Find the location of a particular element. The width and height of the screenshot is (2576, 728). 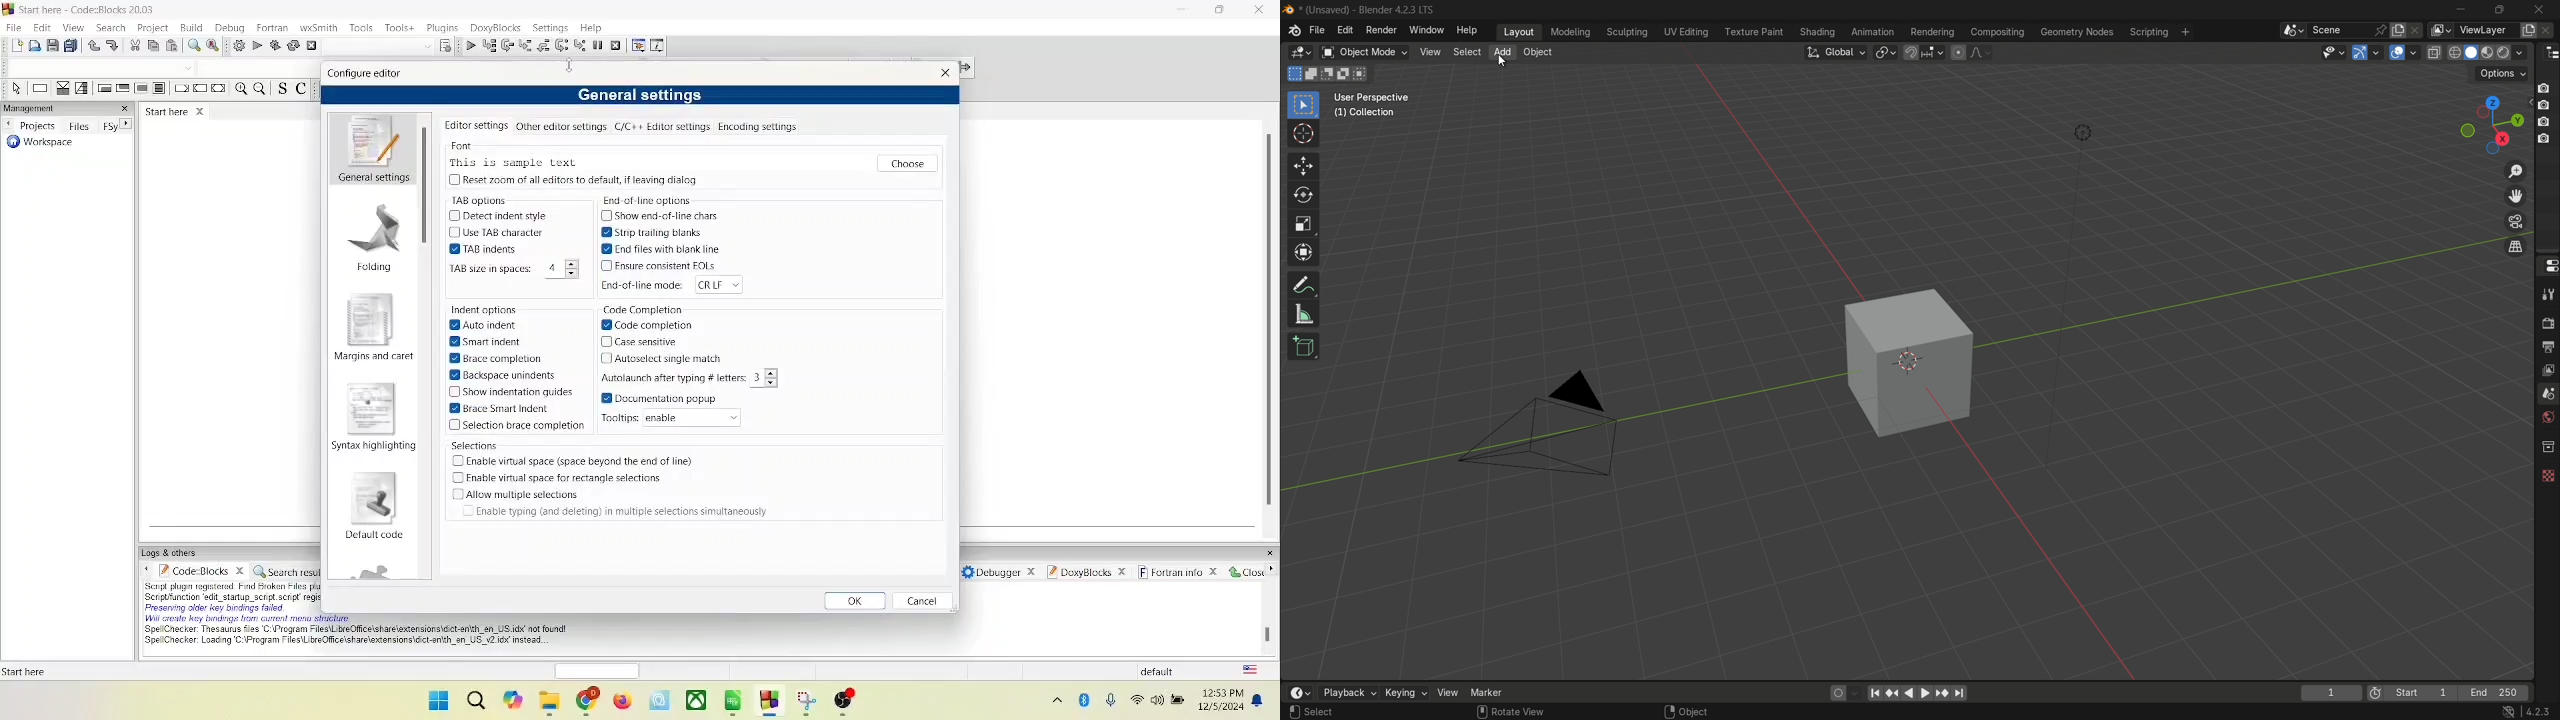

view is located at coordinates (1431, 52).